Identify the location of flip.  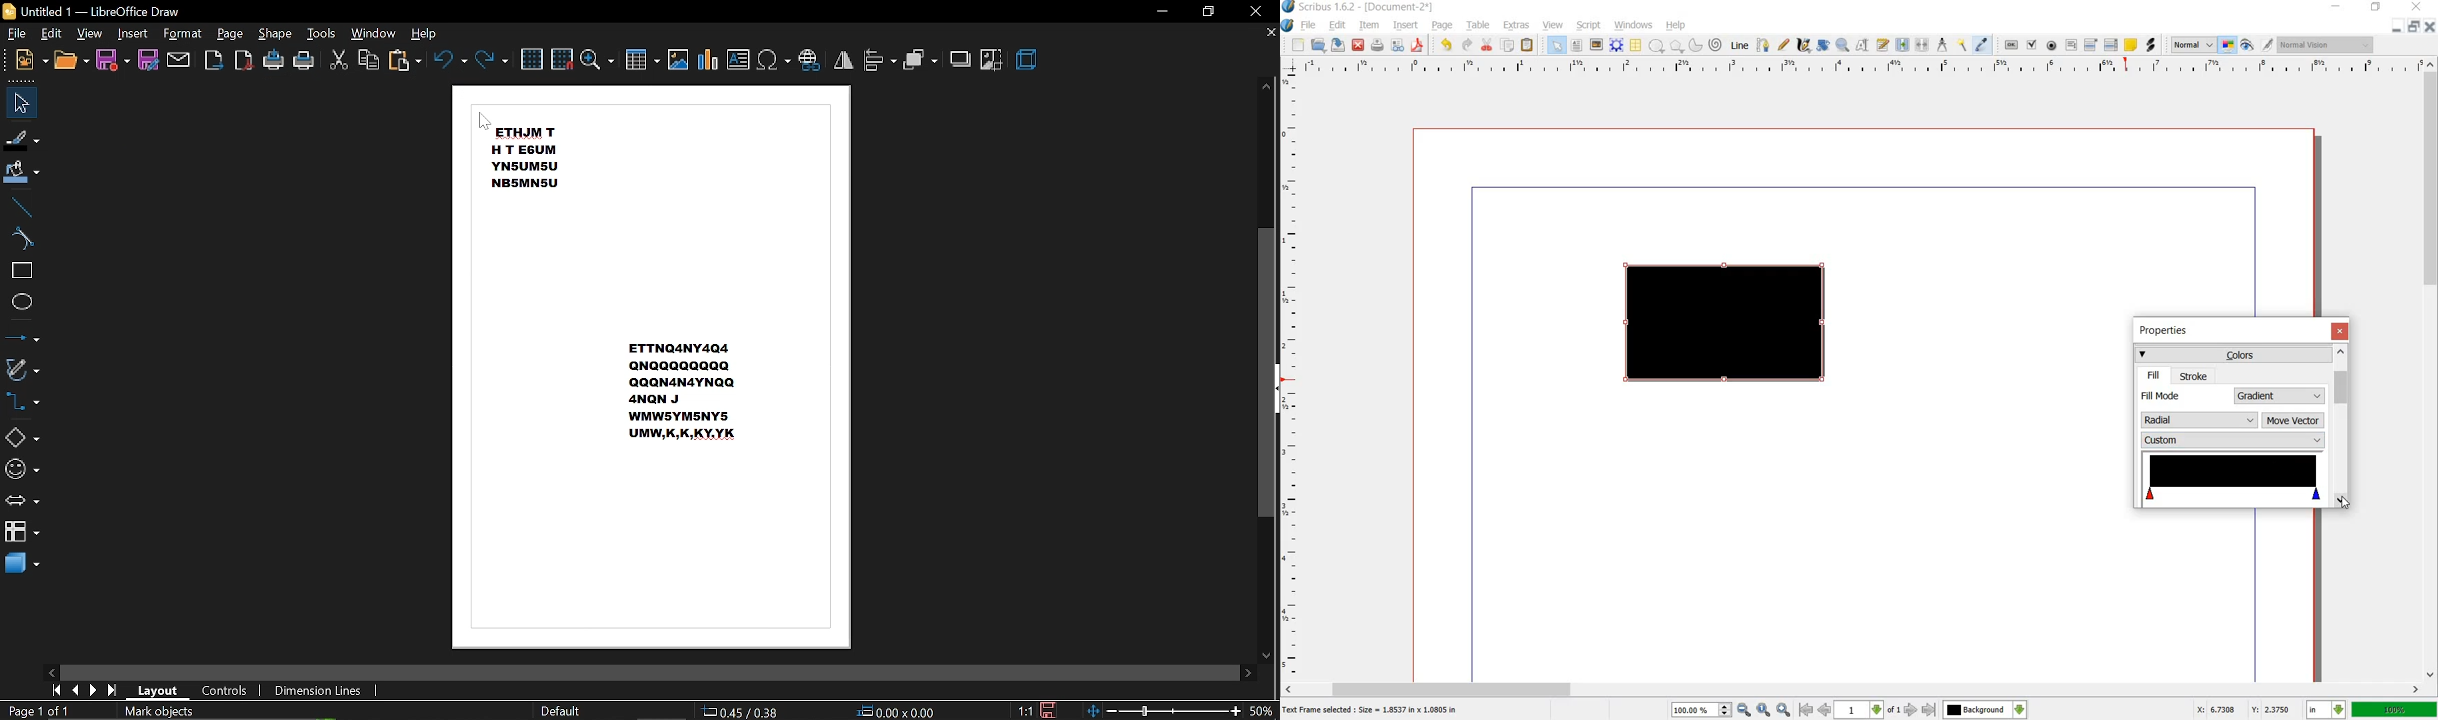
(844, 59).